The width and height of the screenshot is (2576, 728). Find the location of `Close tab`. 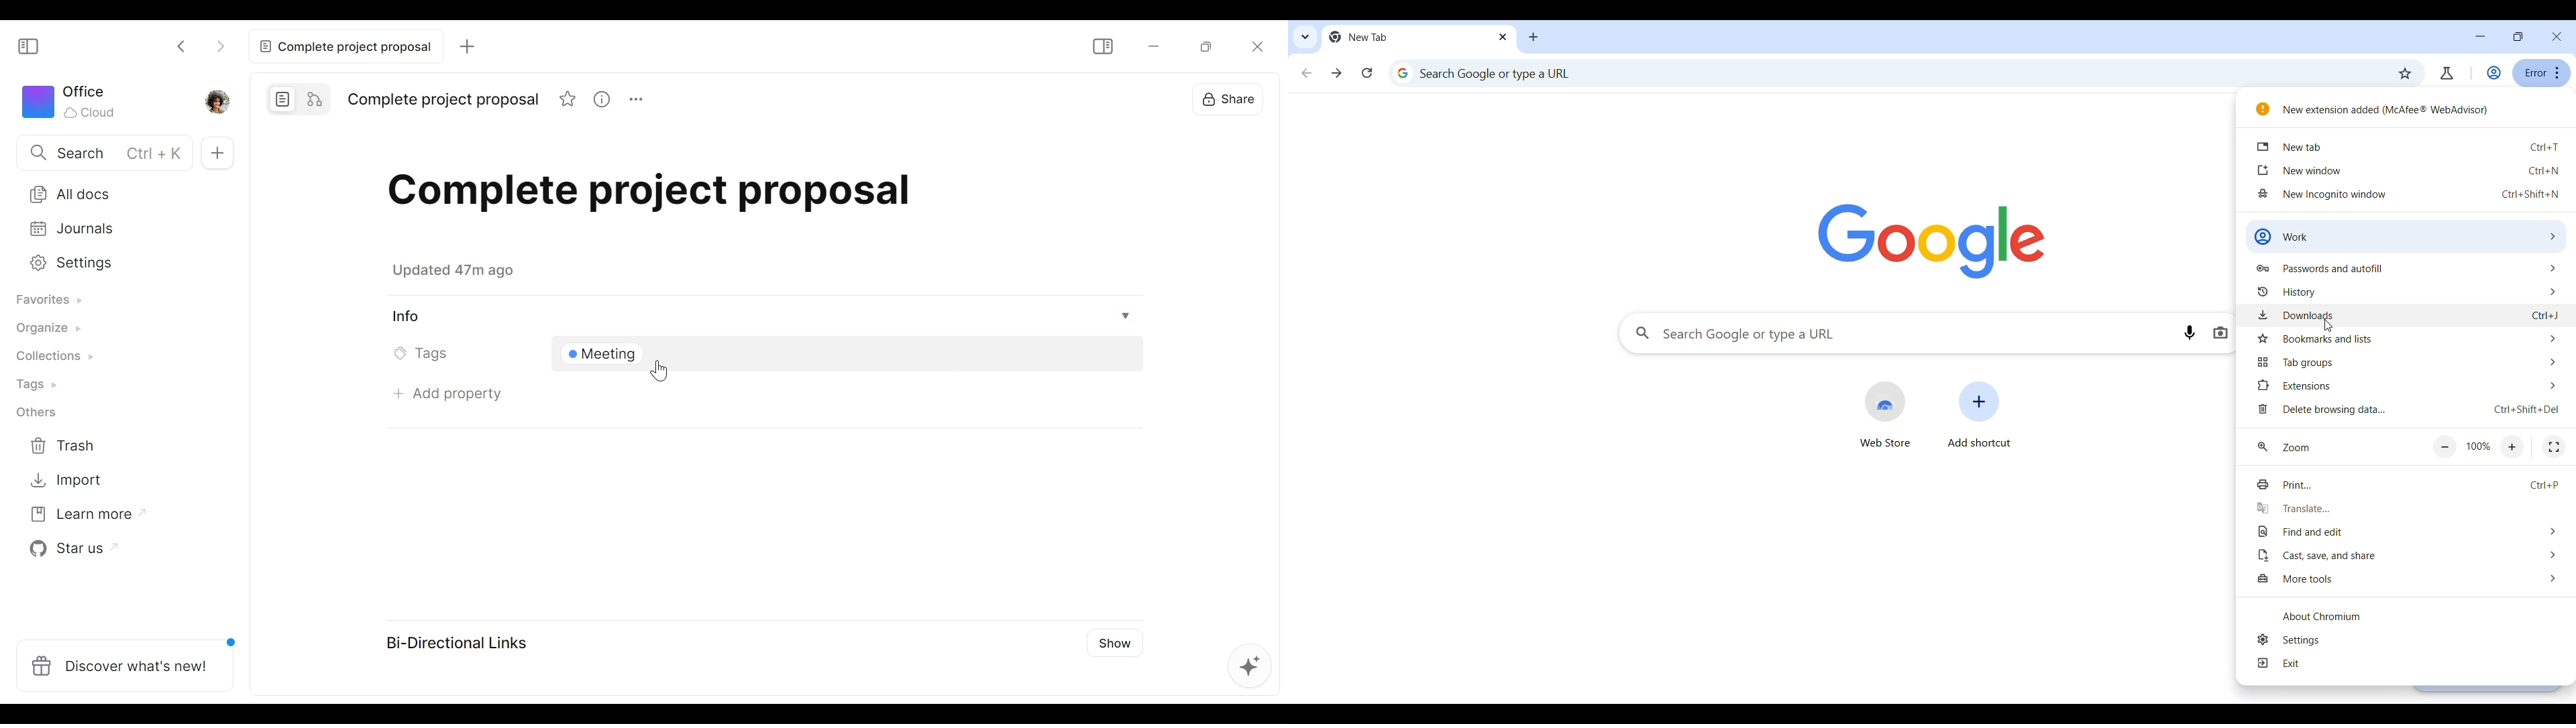

Close tab is located at coordinates (1503, 36).